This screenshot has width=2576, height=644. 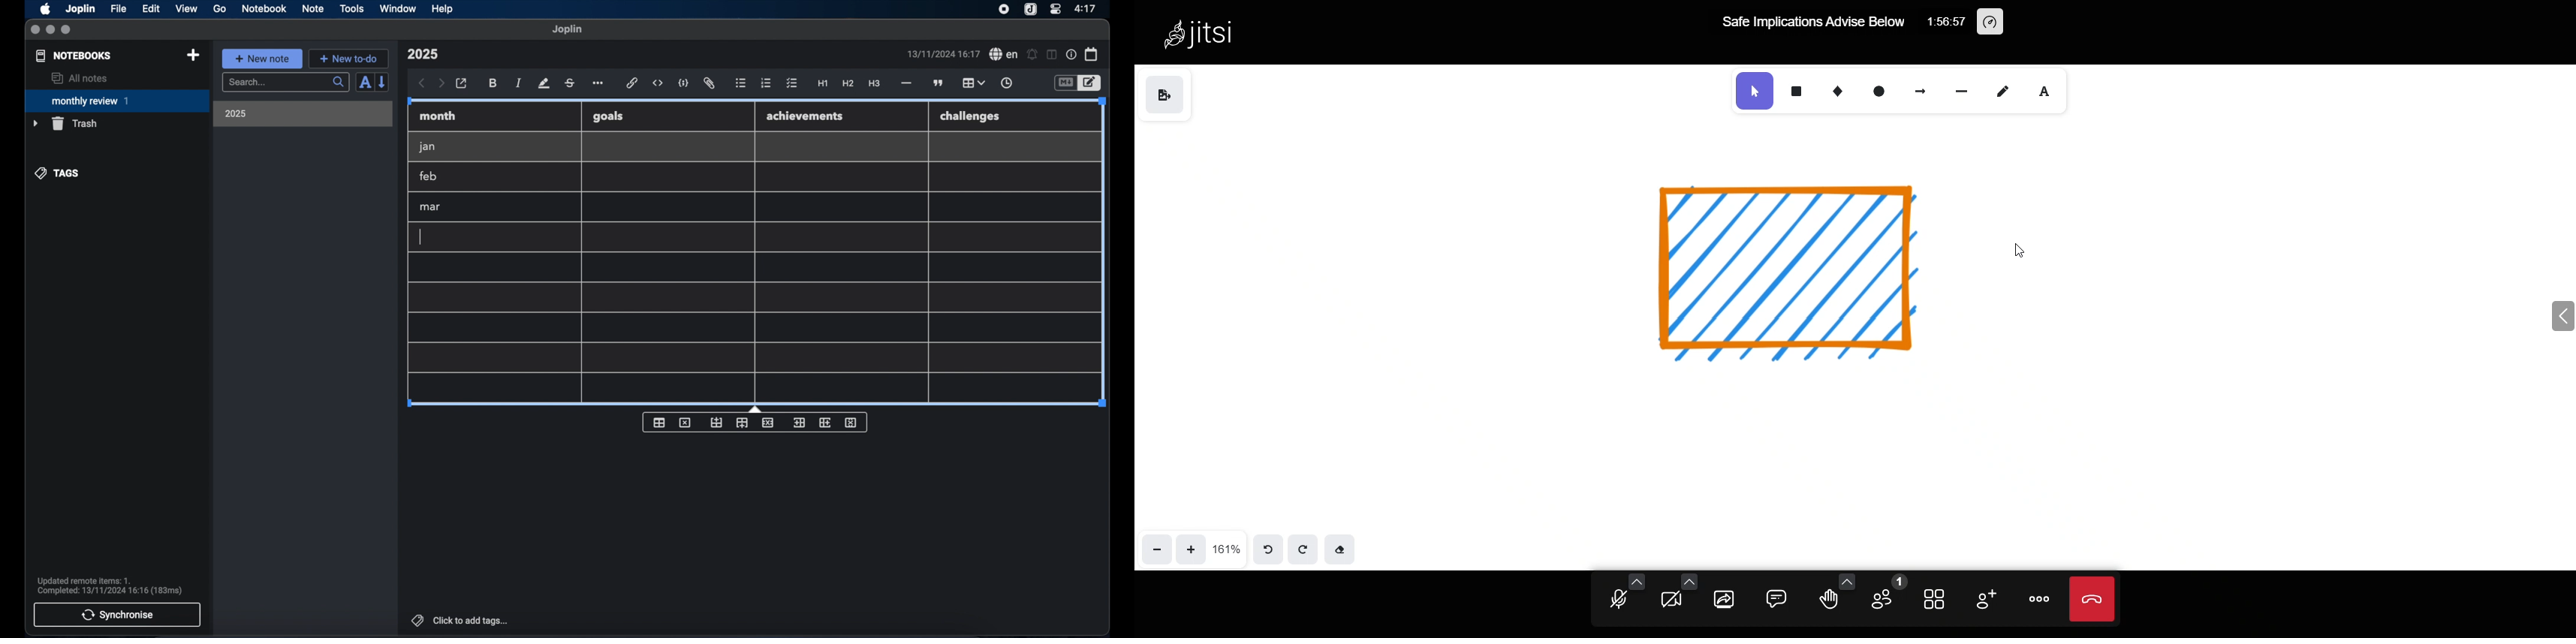 What do you see at coordinates (429, 176) in the screenshot?
I see `feb` at bounding box center [429, 176].